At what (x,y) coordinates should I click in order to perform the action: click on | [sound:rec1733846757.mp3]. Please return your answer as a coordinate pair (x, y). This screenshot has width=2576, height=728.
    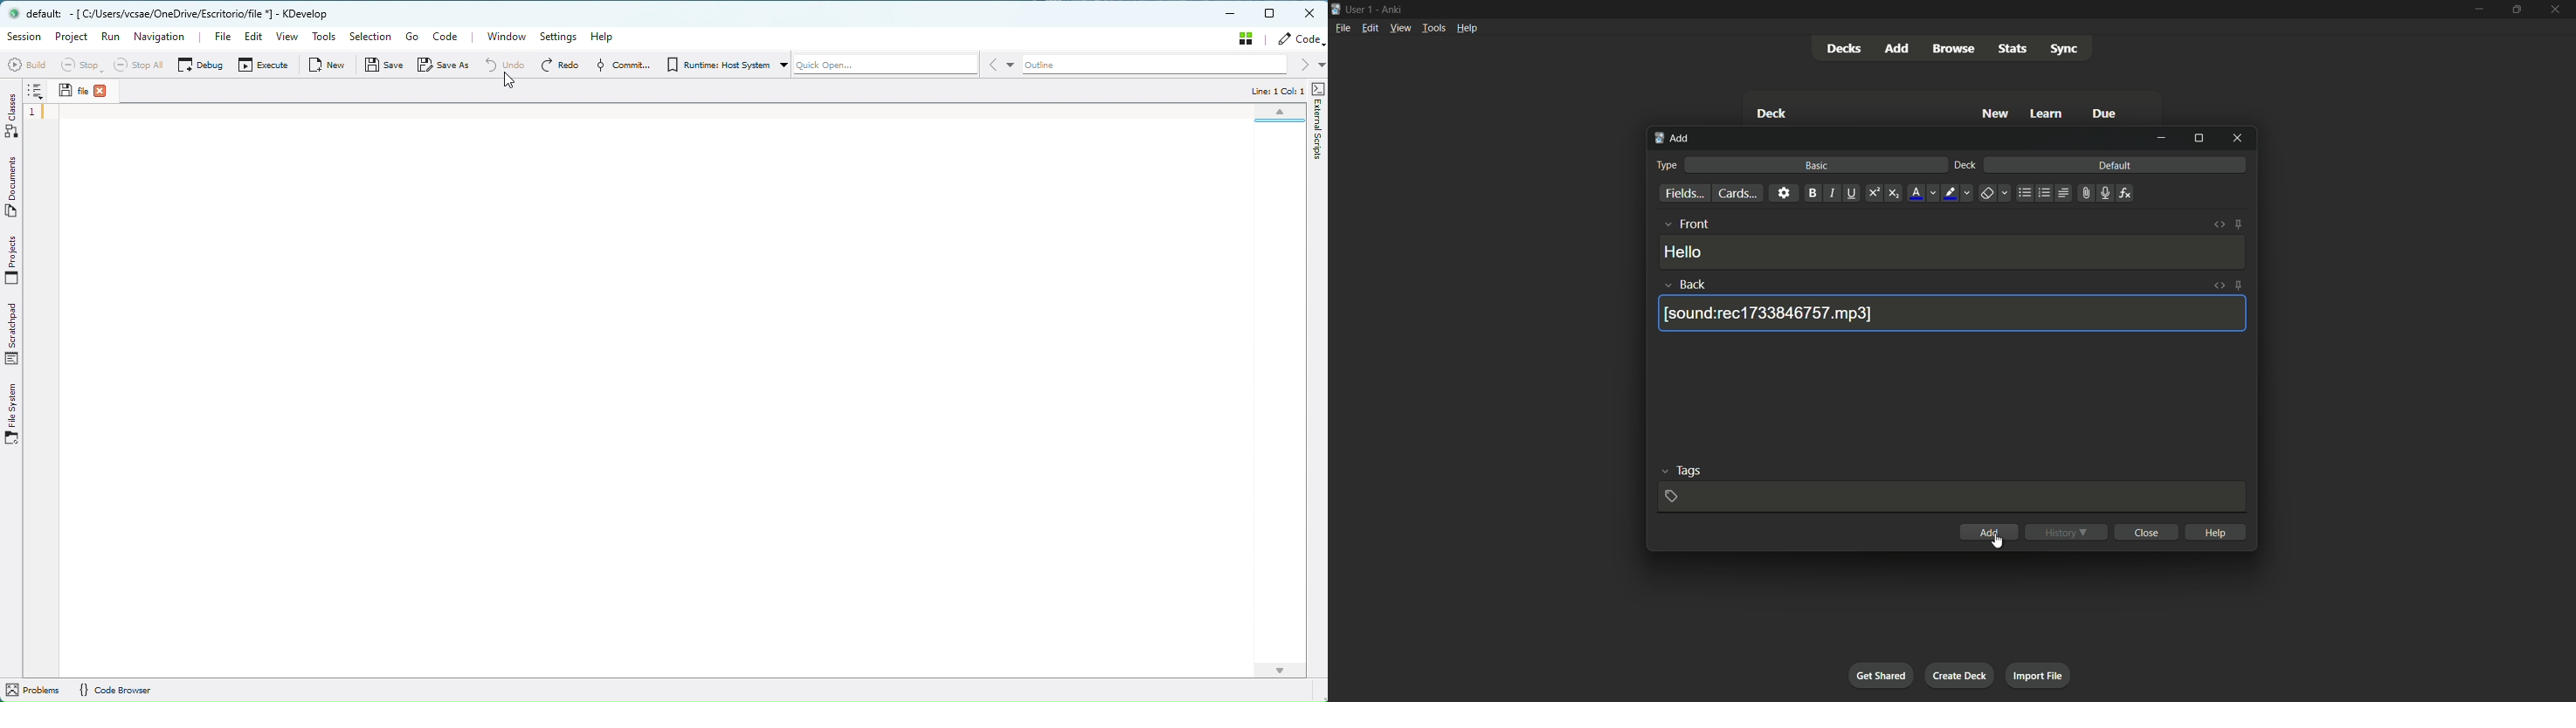
    Looking at the image, I should click on (1770, 315).